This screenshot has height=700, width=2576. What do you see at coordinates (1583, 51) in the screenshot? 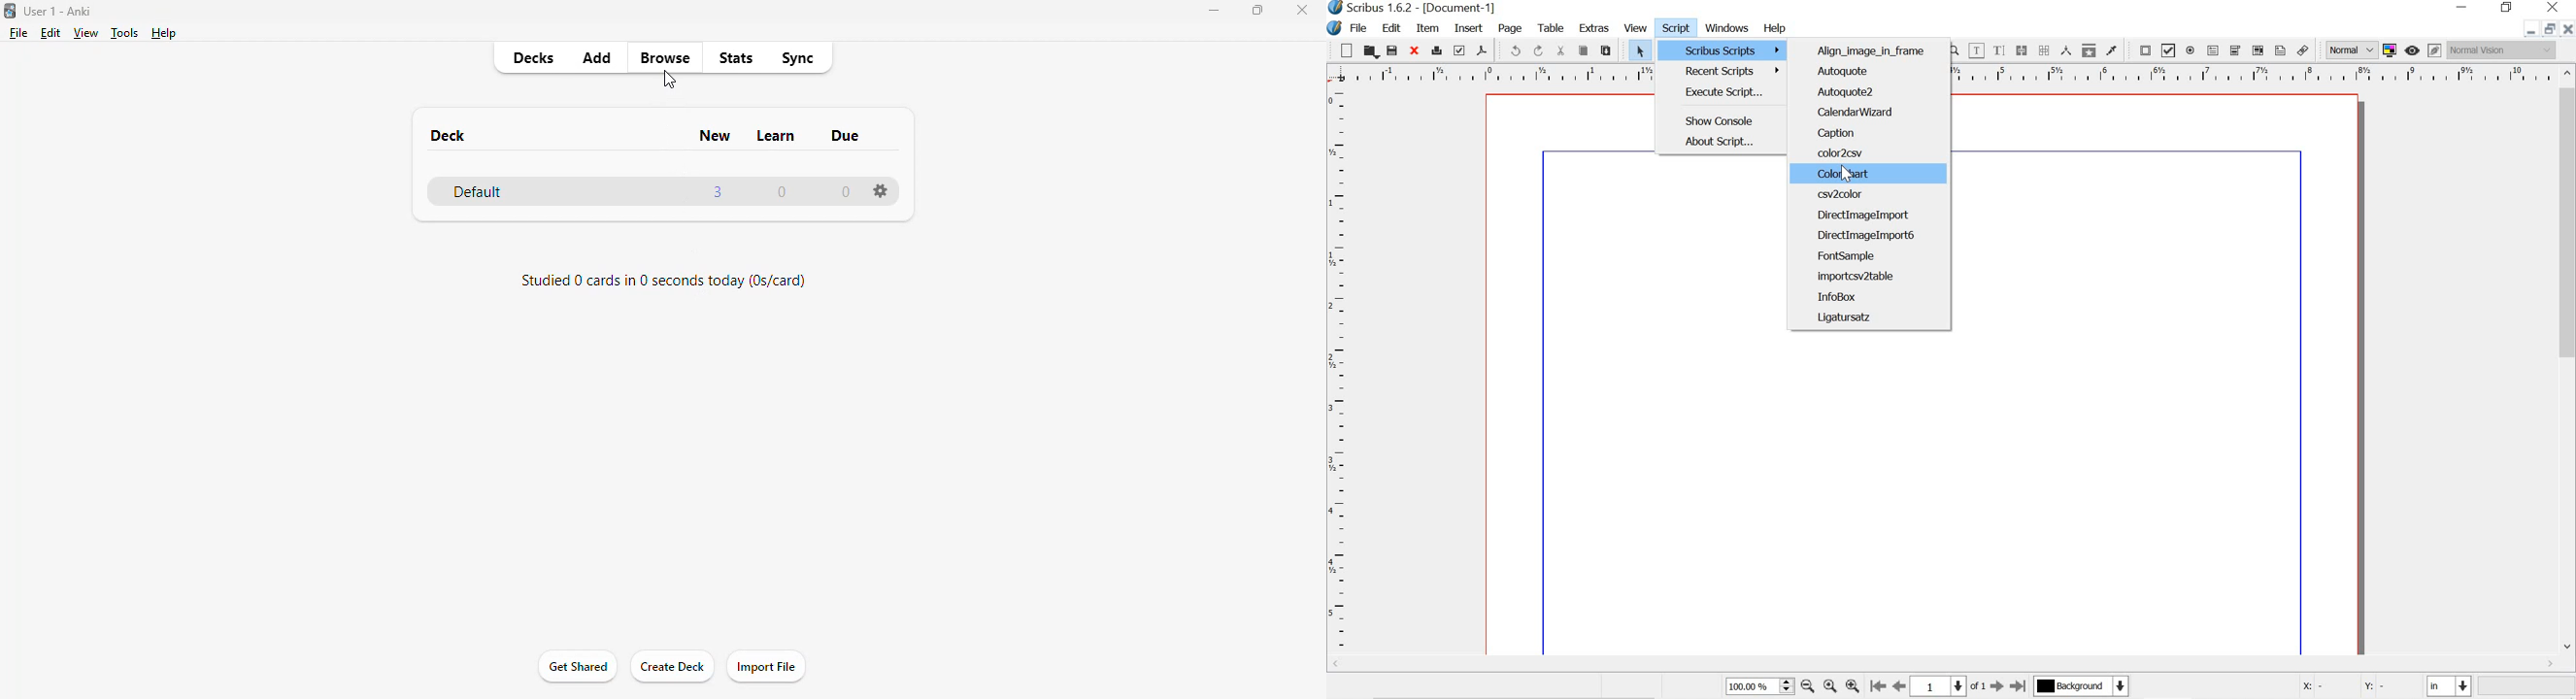
I see `copy` at bounding box center [1583, 51].